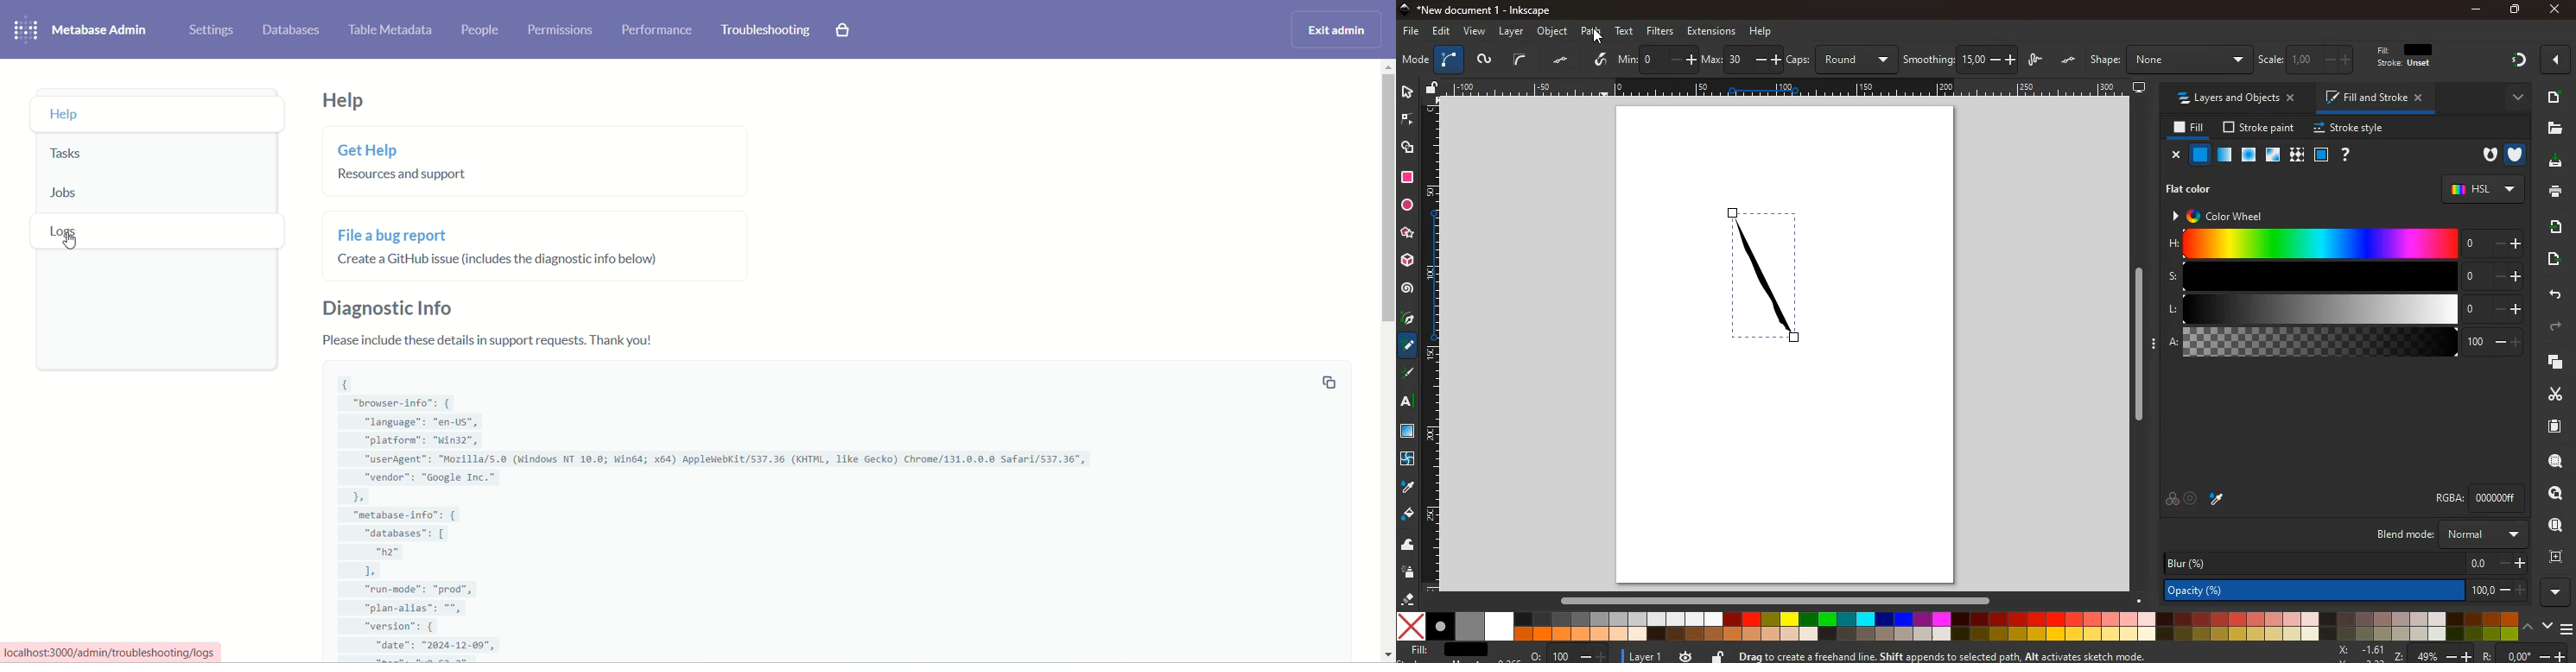 The image size is (2576, 672). Describe the element at coordinates (1958, 628) in the screenshot. I see `color` at that location.